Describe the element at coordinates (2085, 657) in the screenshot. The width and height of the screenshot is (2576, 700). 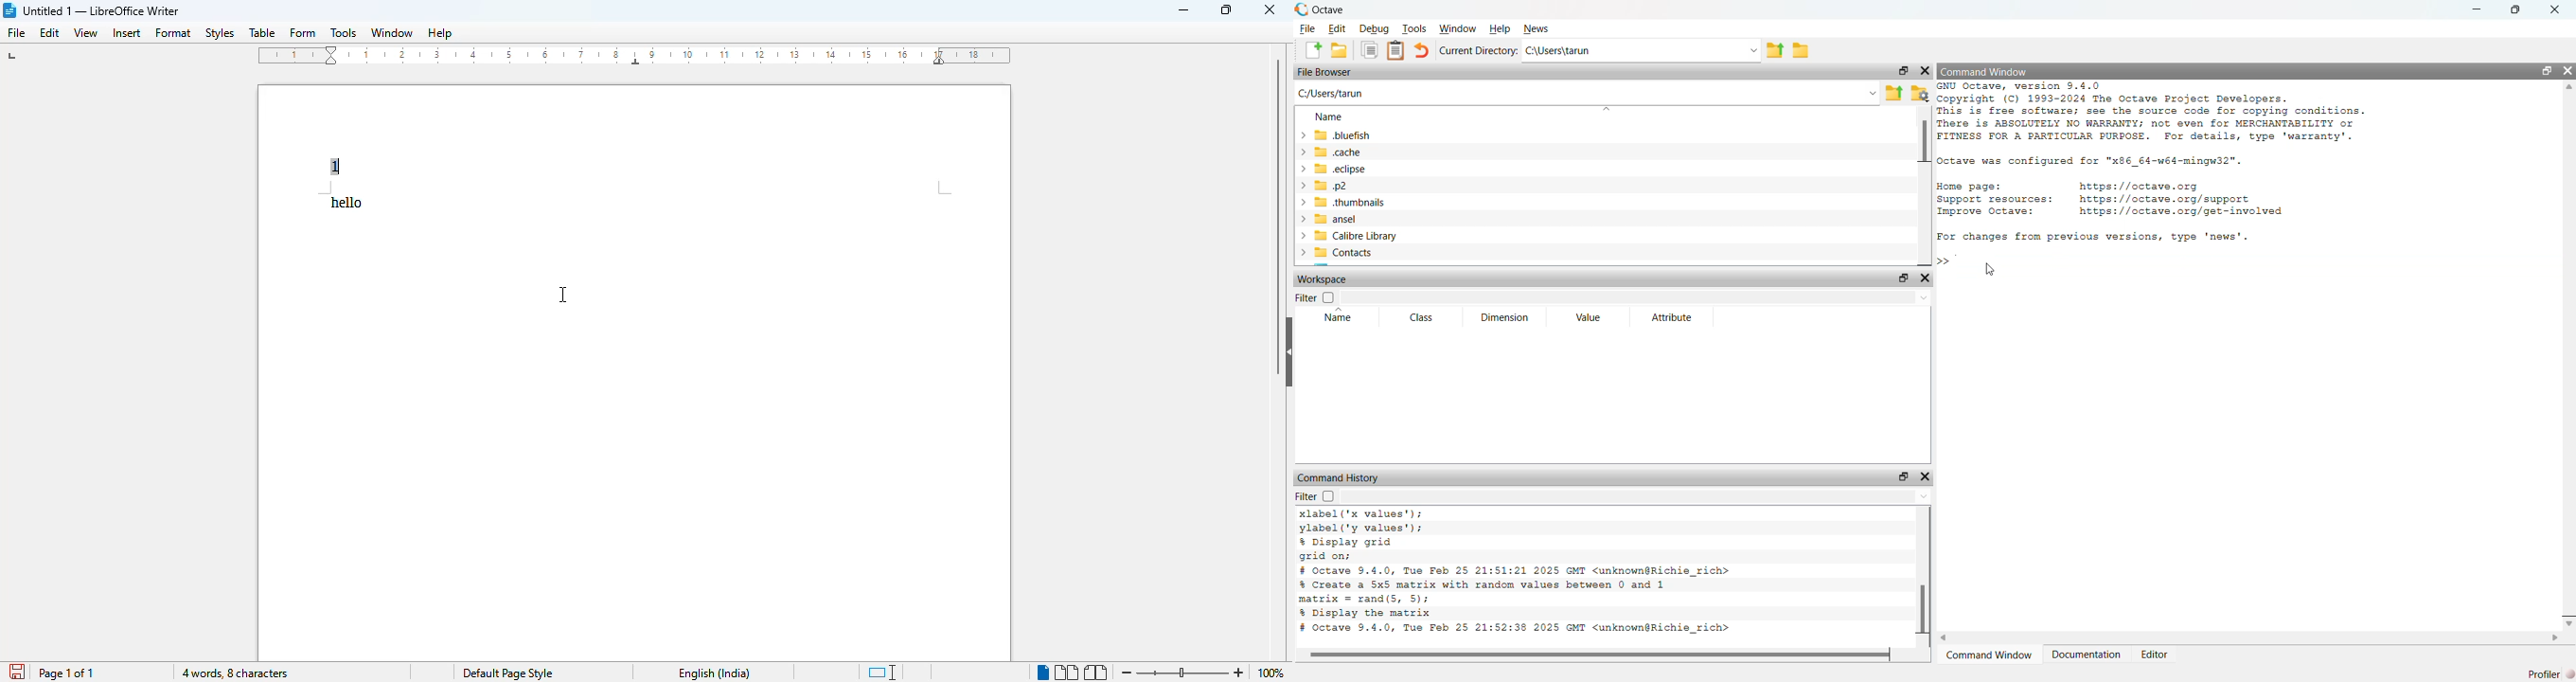
I see `Documentation` at that location.